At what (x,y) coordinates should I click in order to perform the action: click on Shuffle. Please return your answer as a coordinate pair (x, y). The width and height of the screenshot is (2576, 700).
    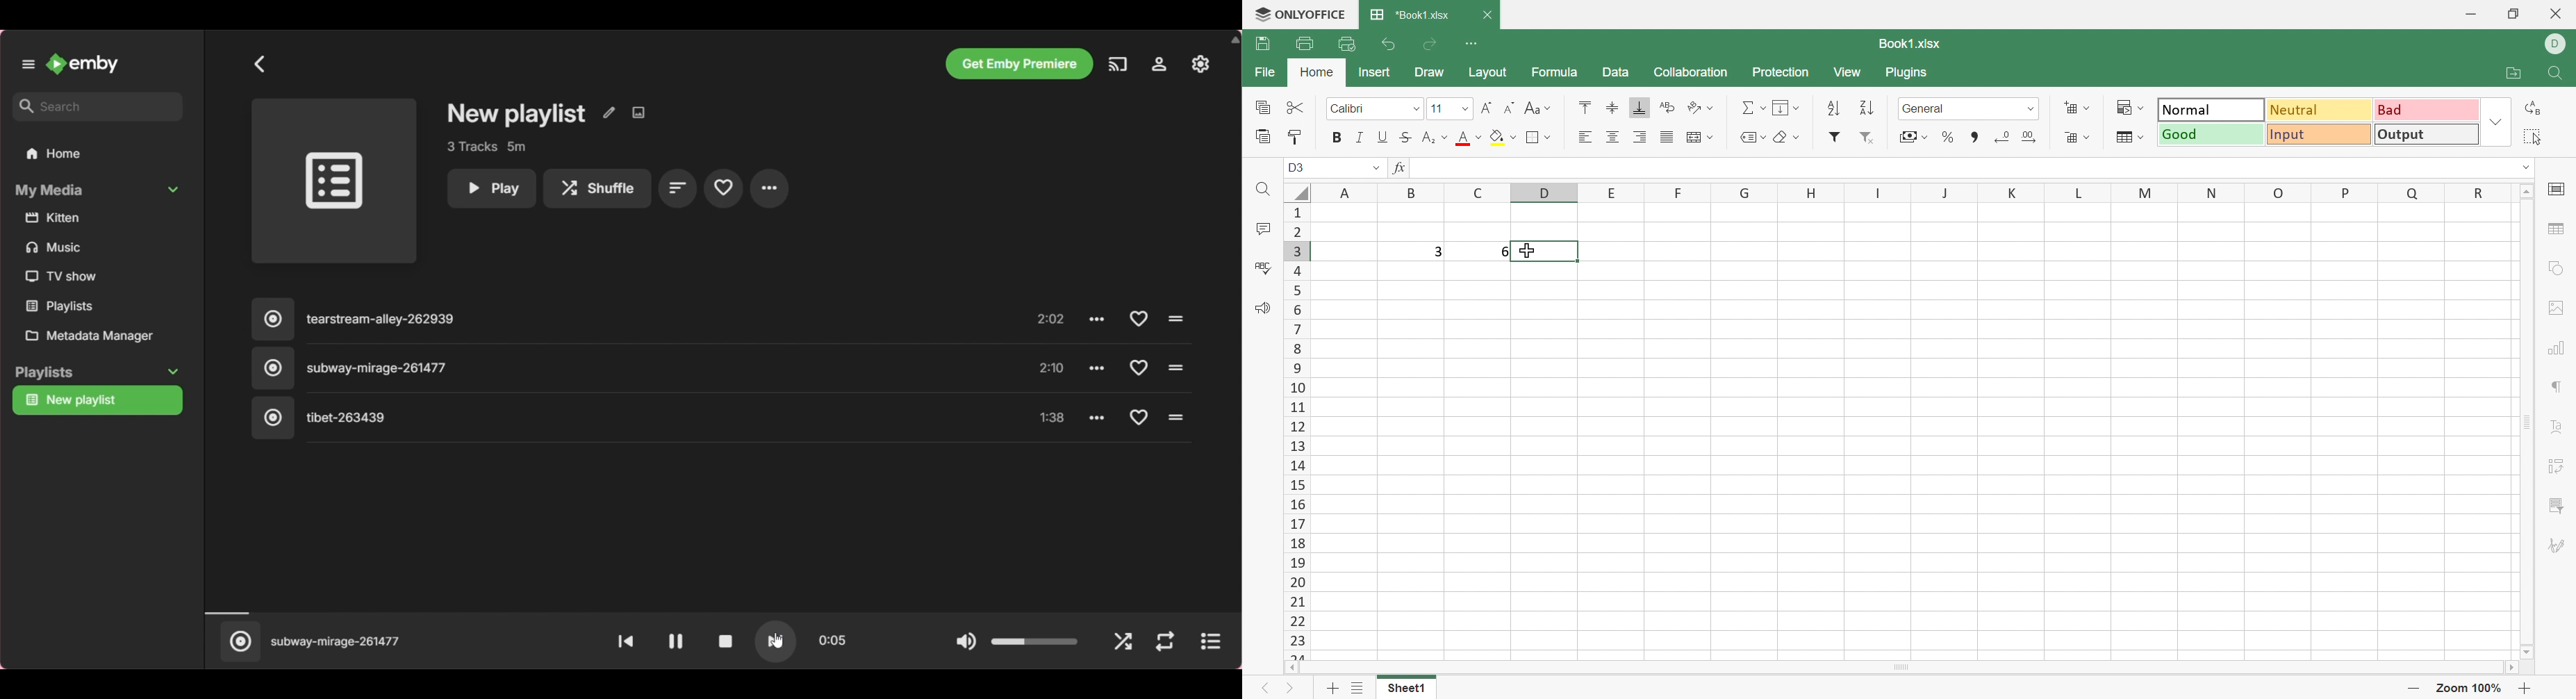
    Looking at the image, I should click on (1122, 642).